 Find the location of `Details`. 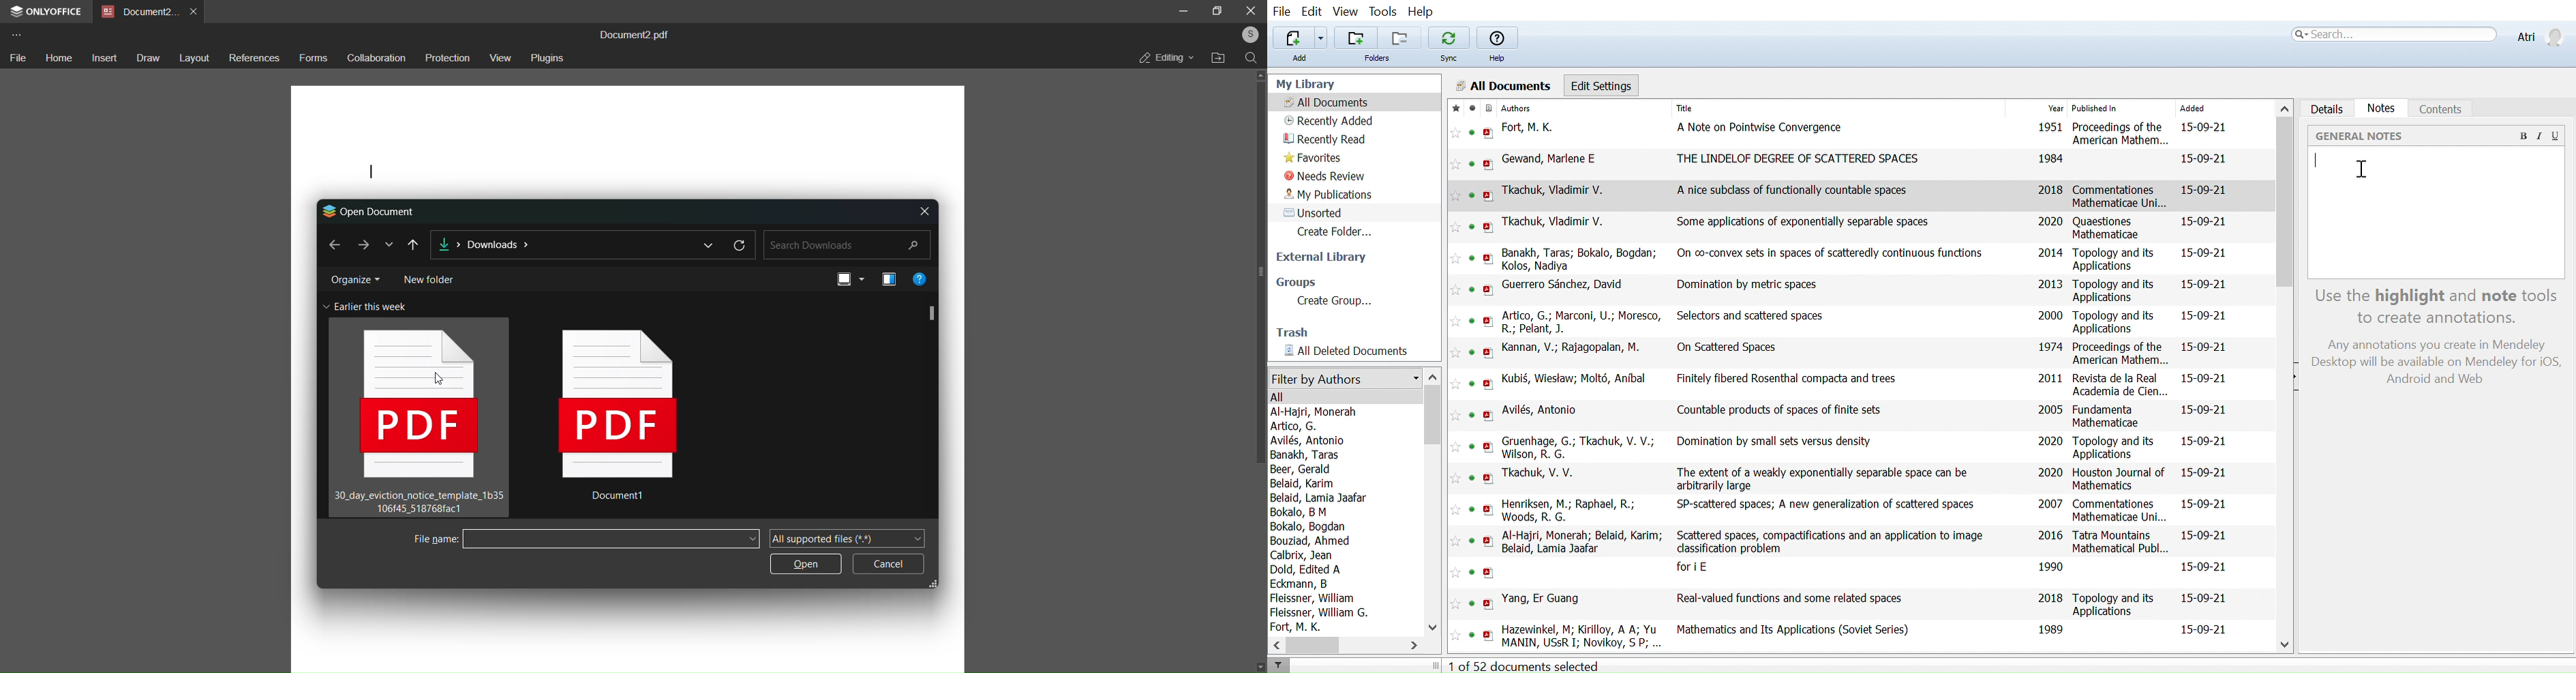

Details is located at coordinates (2326, 108).